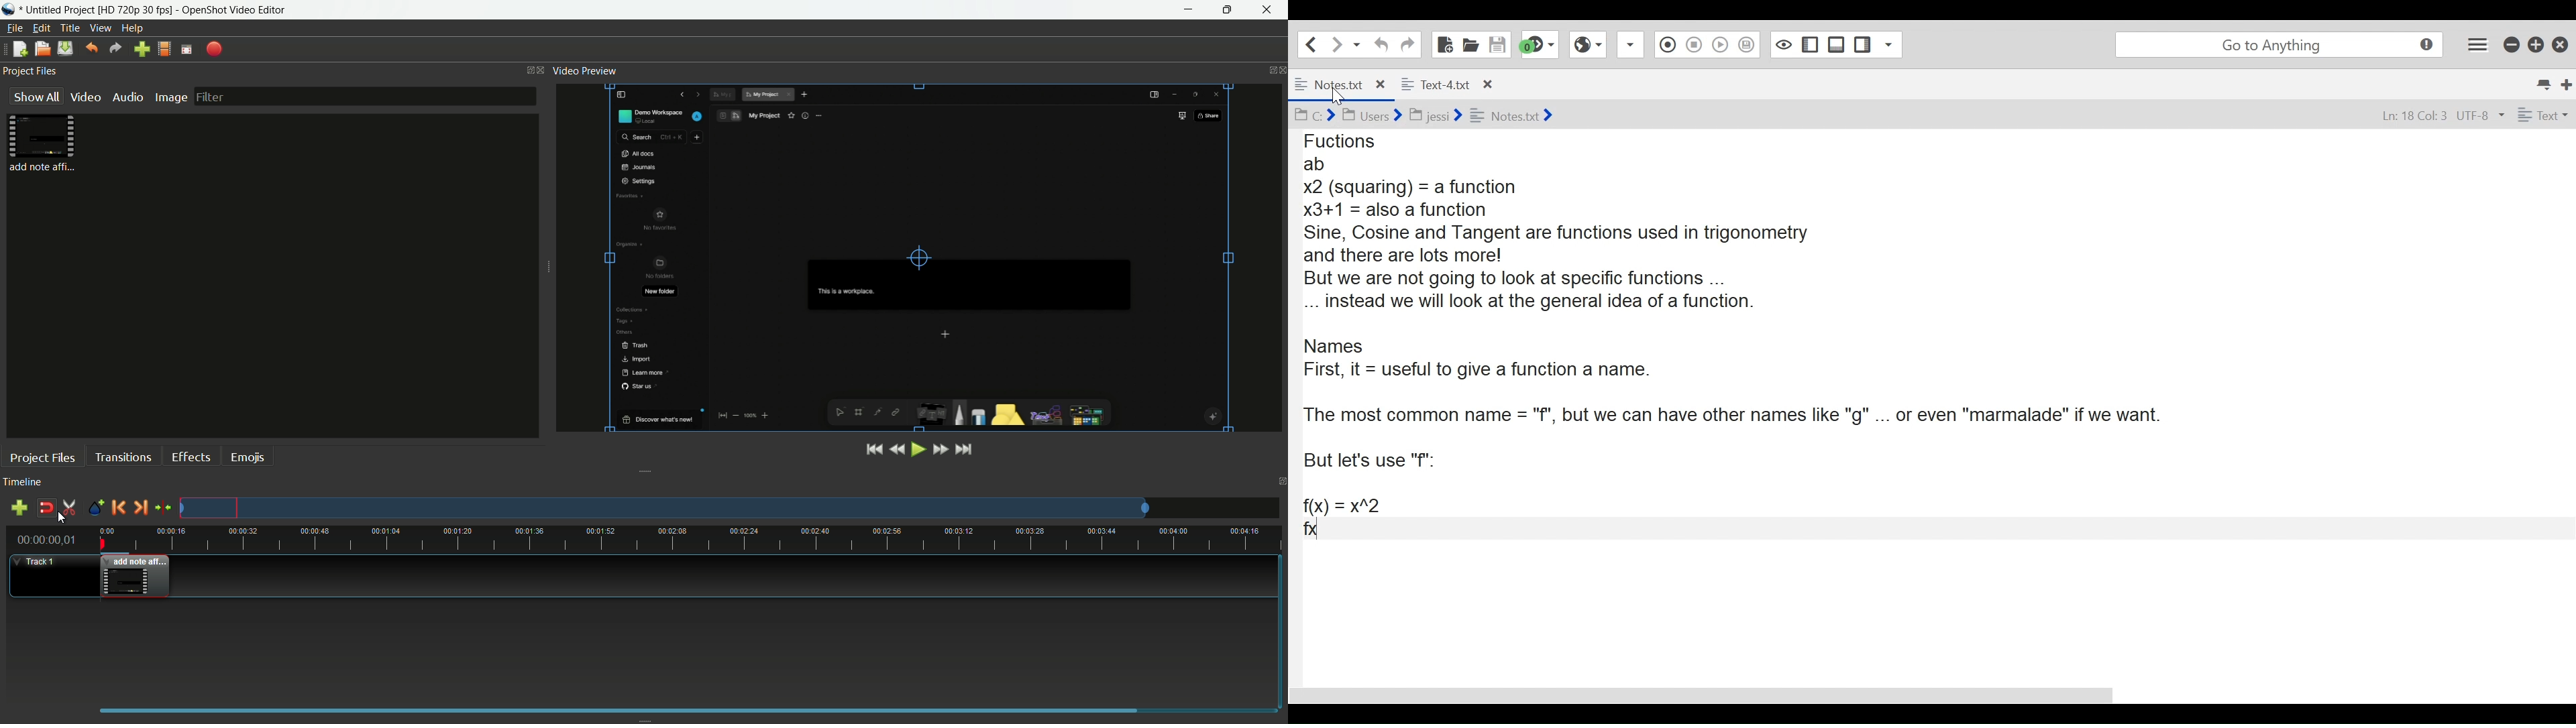 This screenshot has width=2576, height=728. Describe the element at coordinates (917, 258) in the screenshot. I see `video preview` at that location.